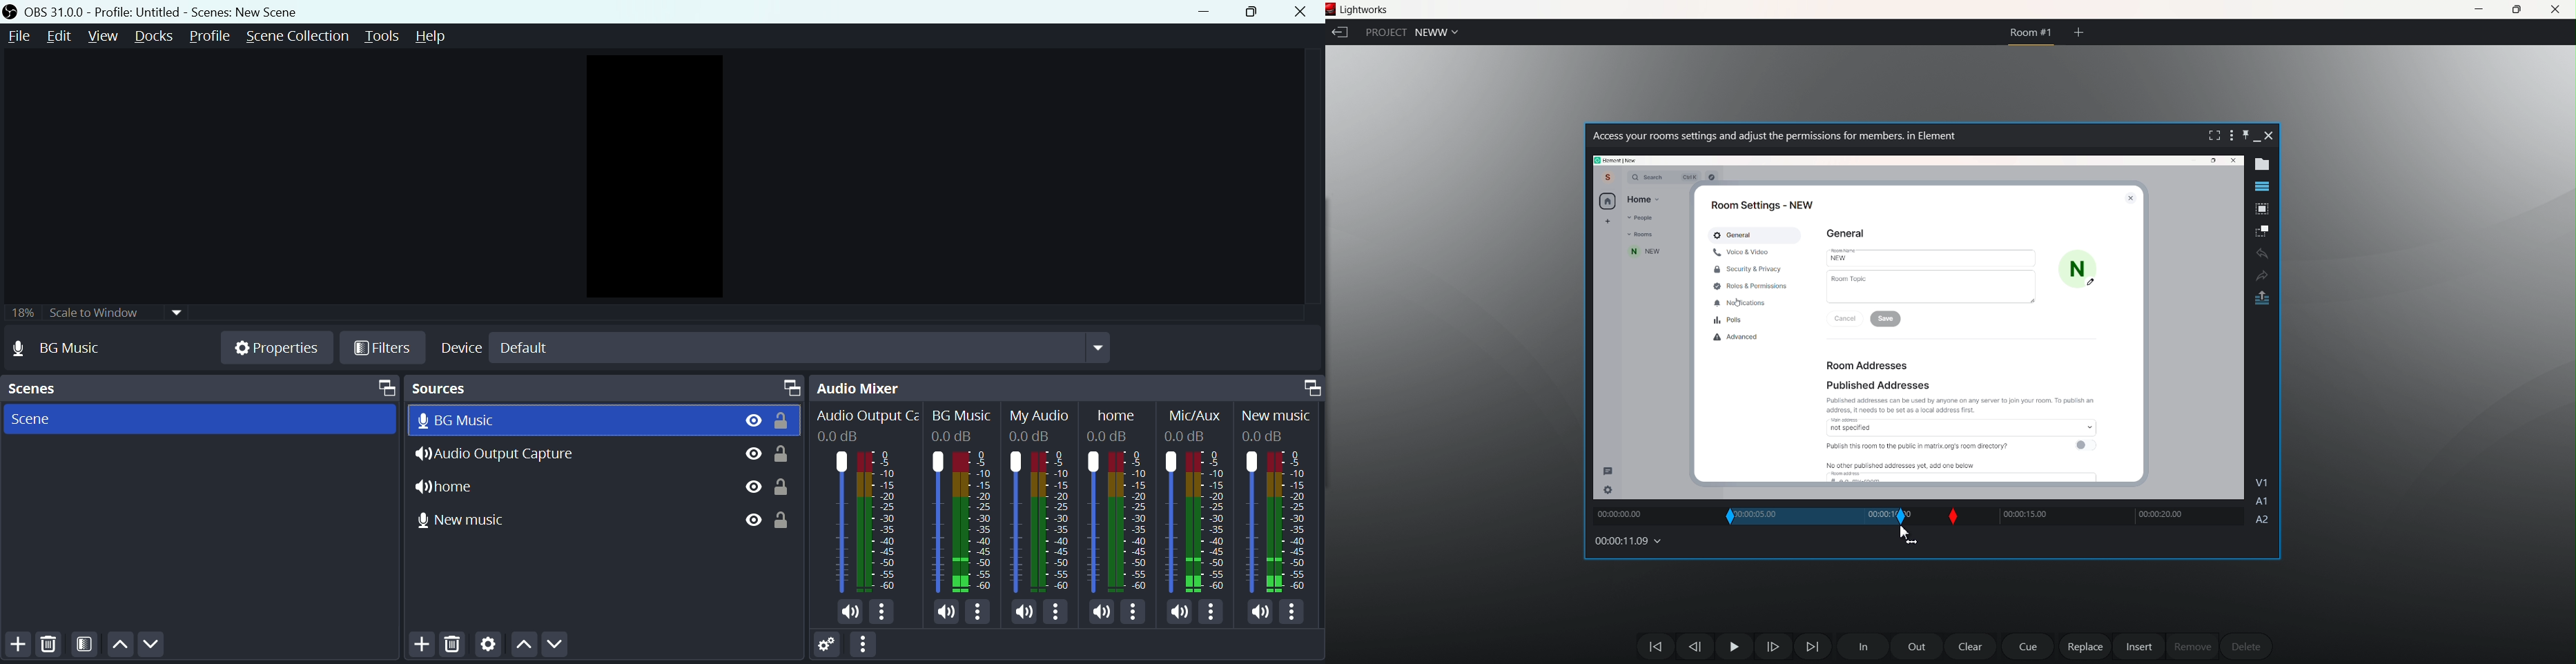  What do you see at coordinates (1096, 612) in the screenshot?
I see `Mute/Unmute` at bounding box center [1096, 612].